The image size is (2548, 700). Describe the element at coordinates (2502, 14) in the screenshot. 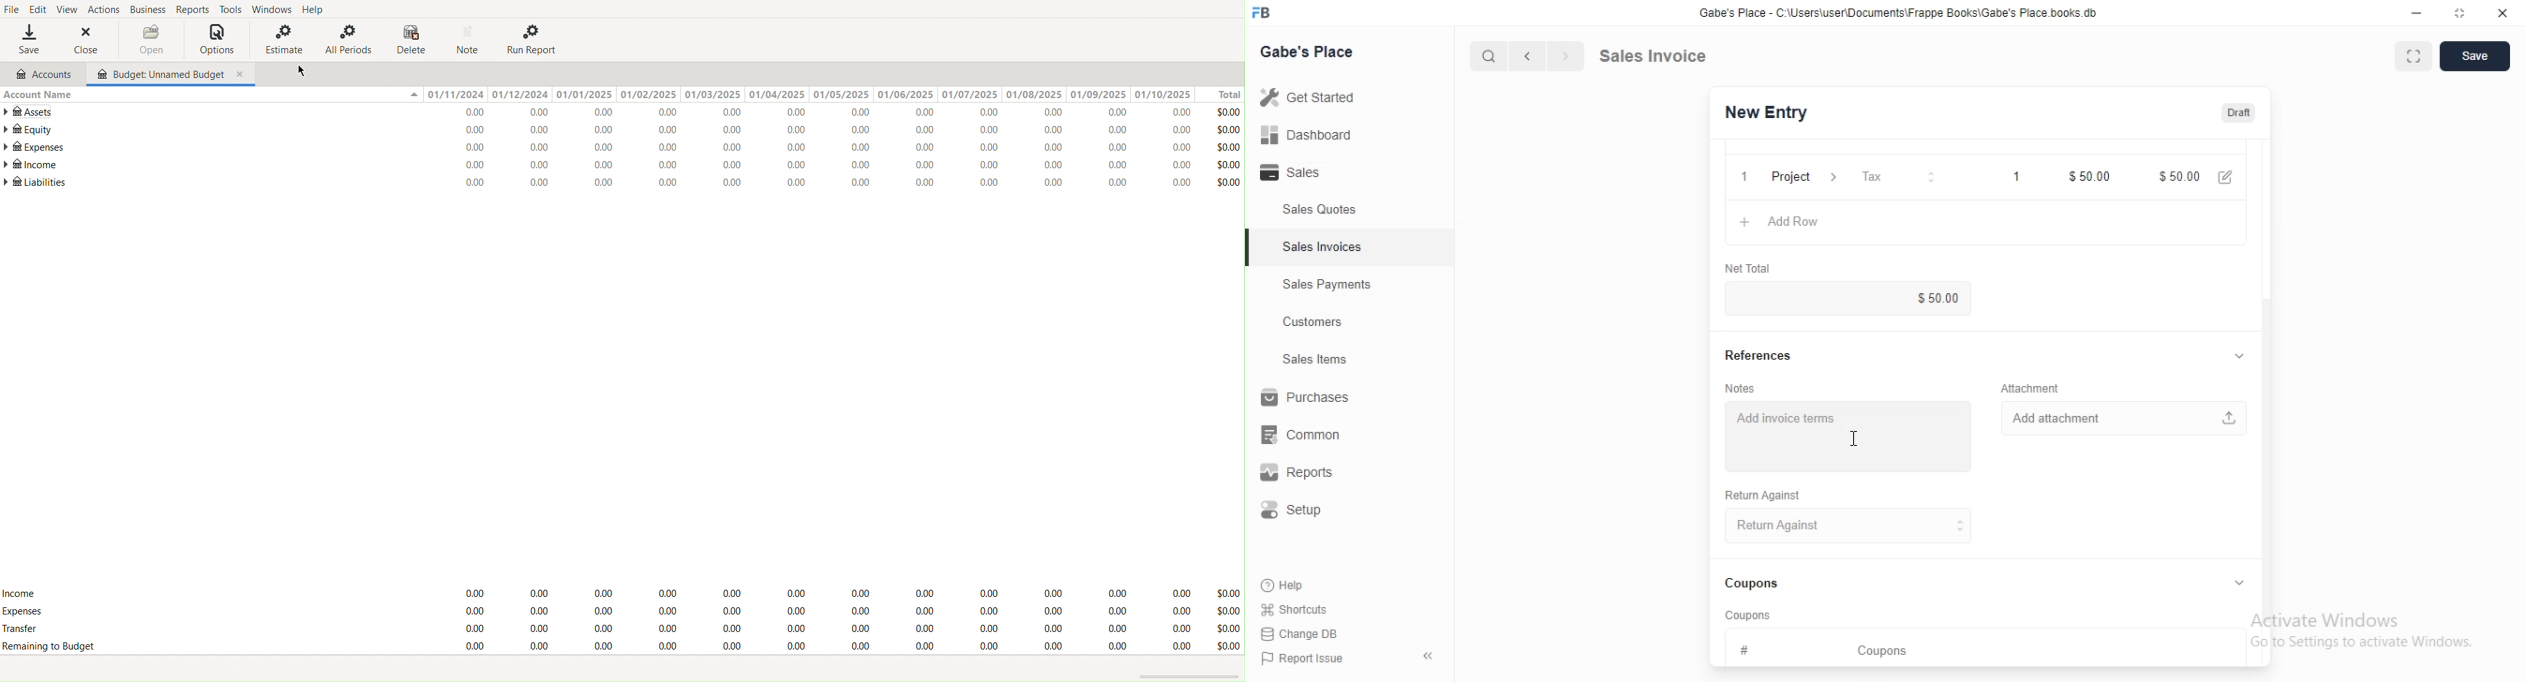

I see `close` at that location.